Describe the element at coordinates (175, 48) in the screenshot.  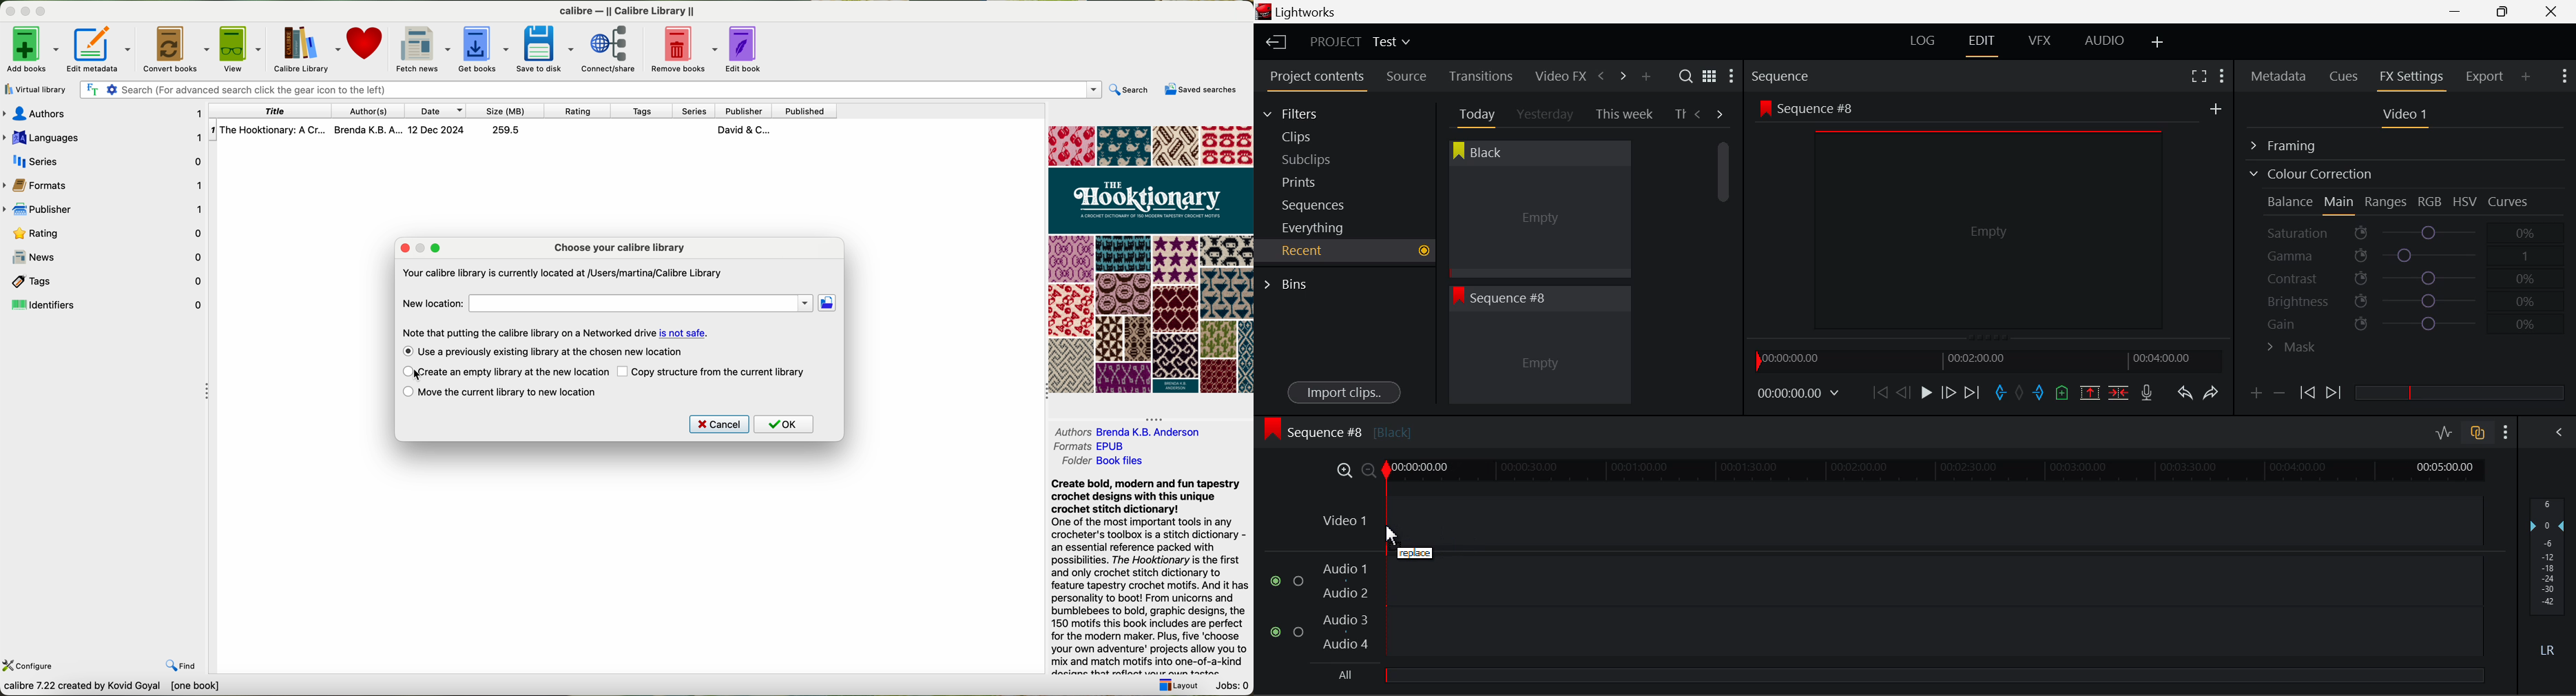
I see `convert books` at that location.